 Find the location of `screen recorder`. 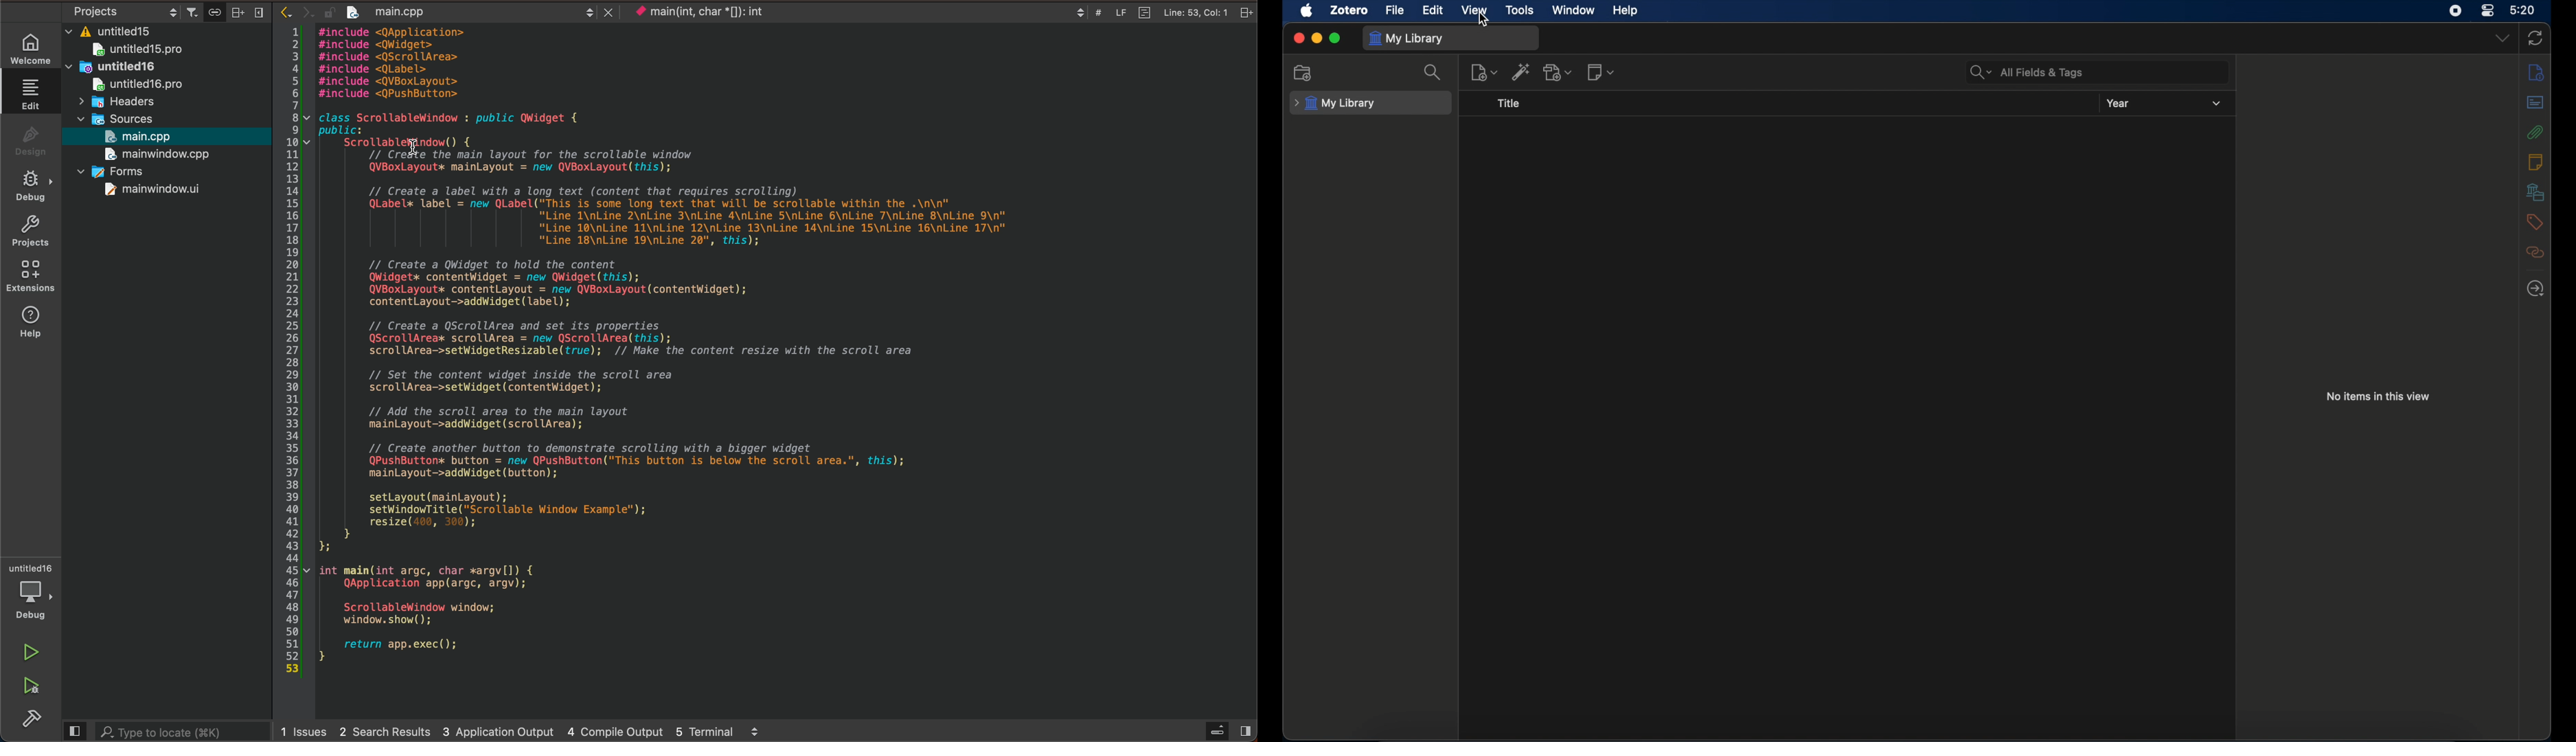

screen recorder is located at coordinates (2455, 10).